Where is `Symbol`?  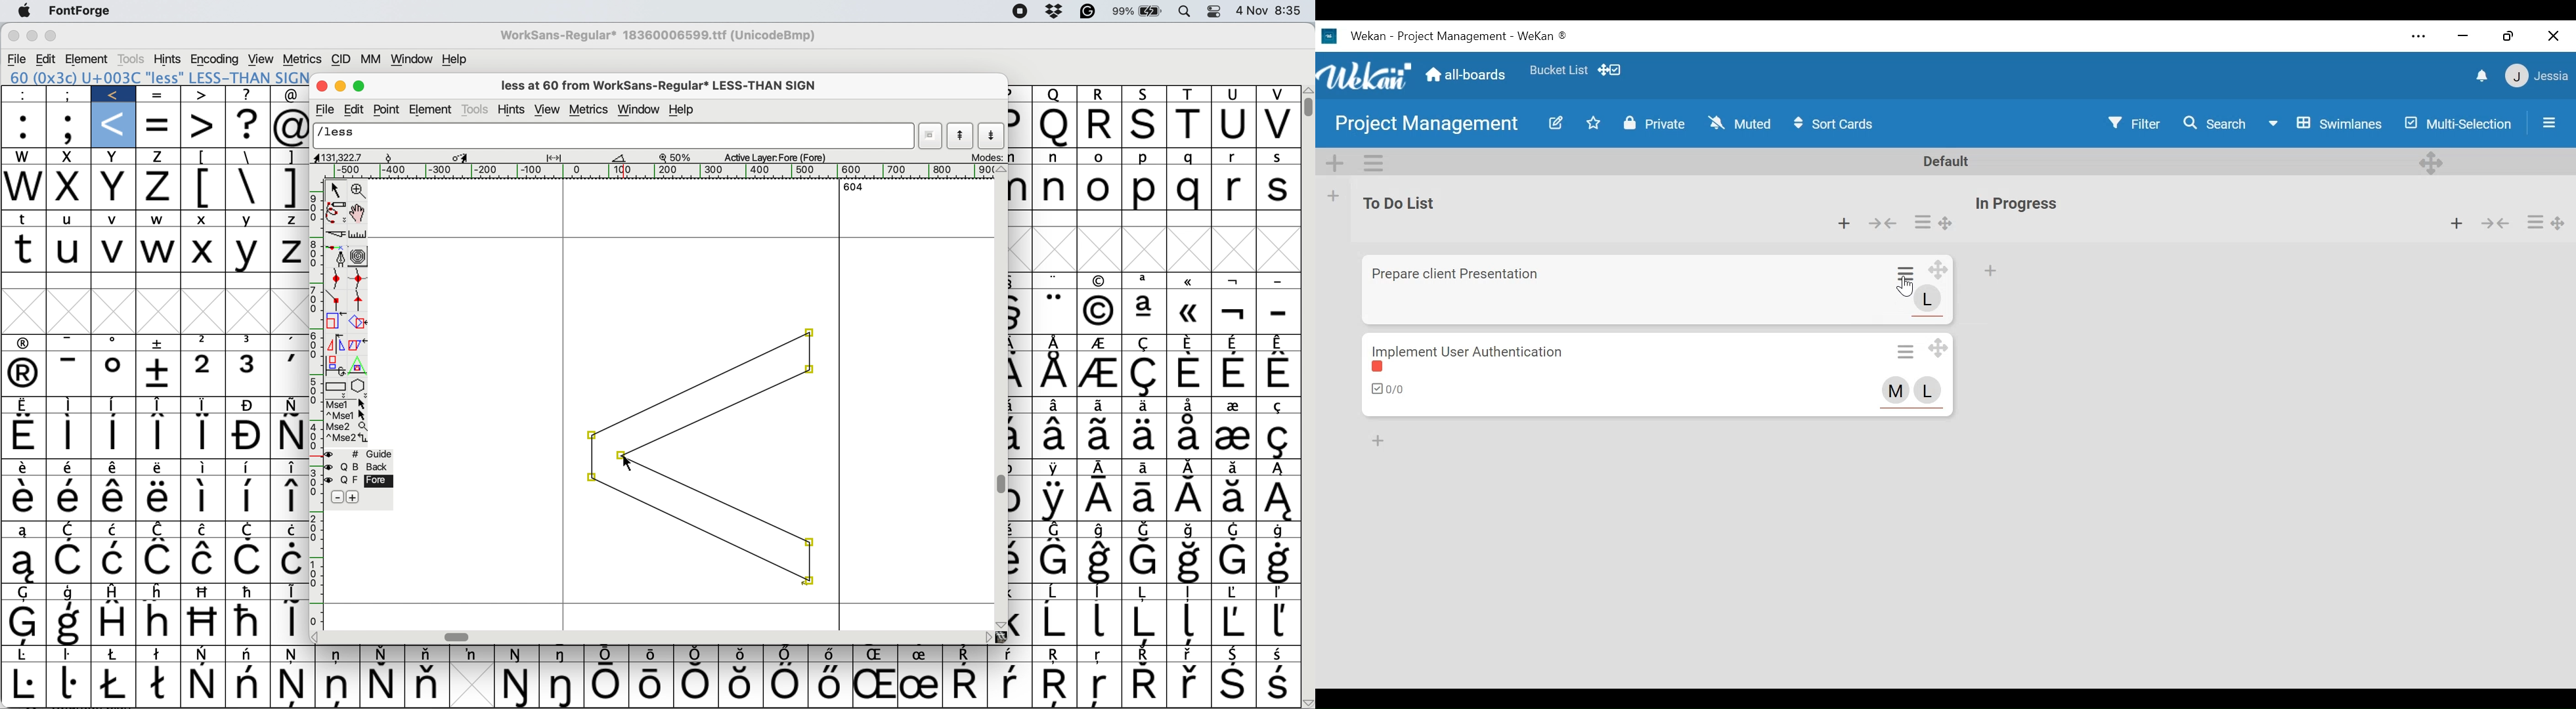
Symbol is located at coordinates (70, 467).